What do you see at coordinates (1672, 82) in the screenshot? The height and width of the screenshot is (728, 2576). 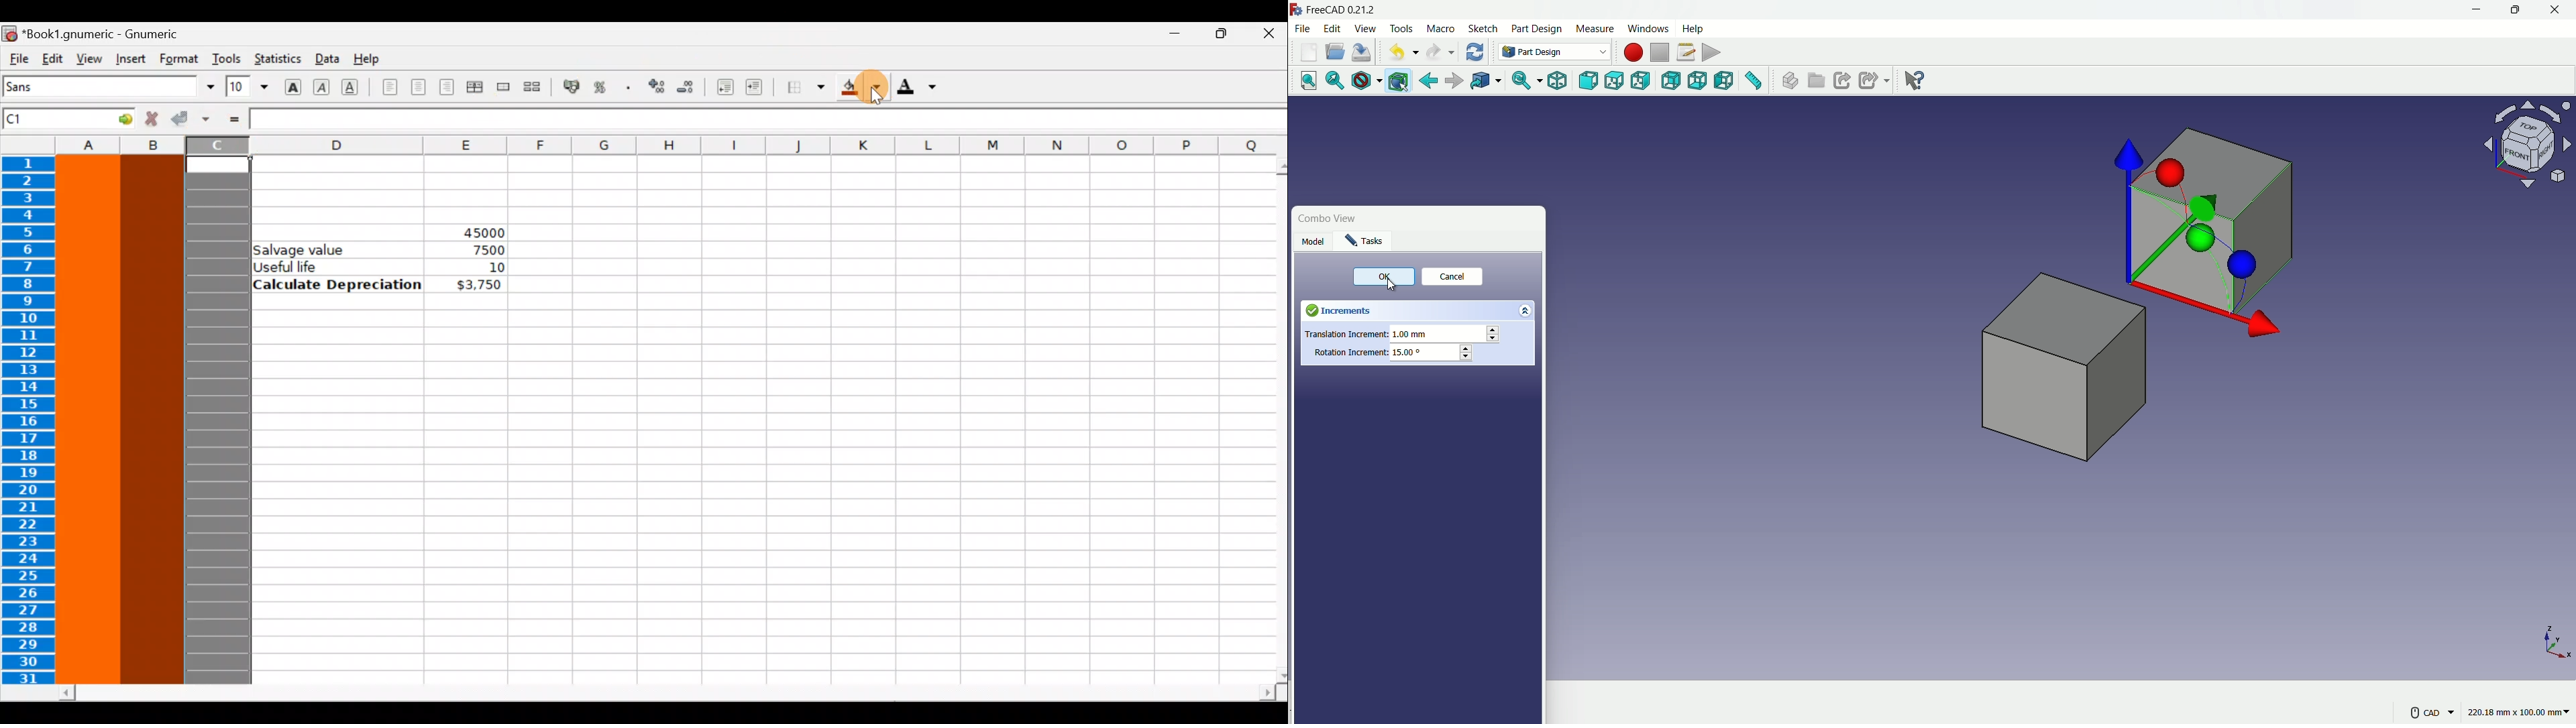 I see `back view` at bounding box center [1672, 82].